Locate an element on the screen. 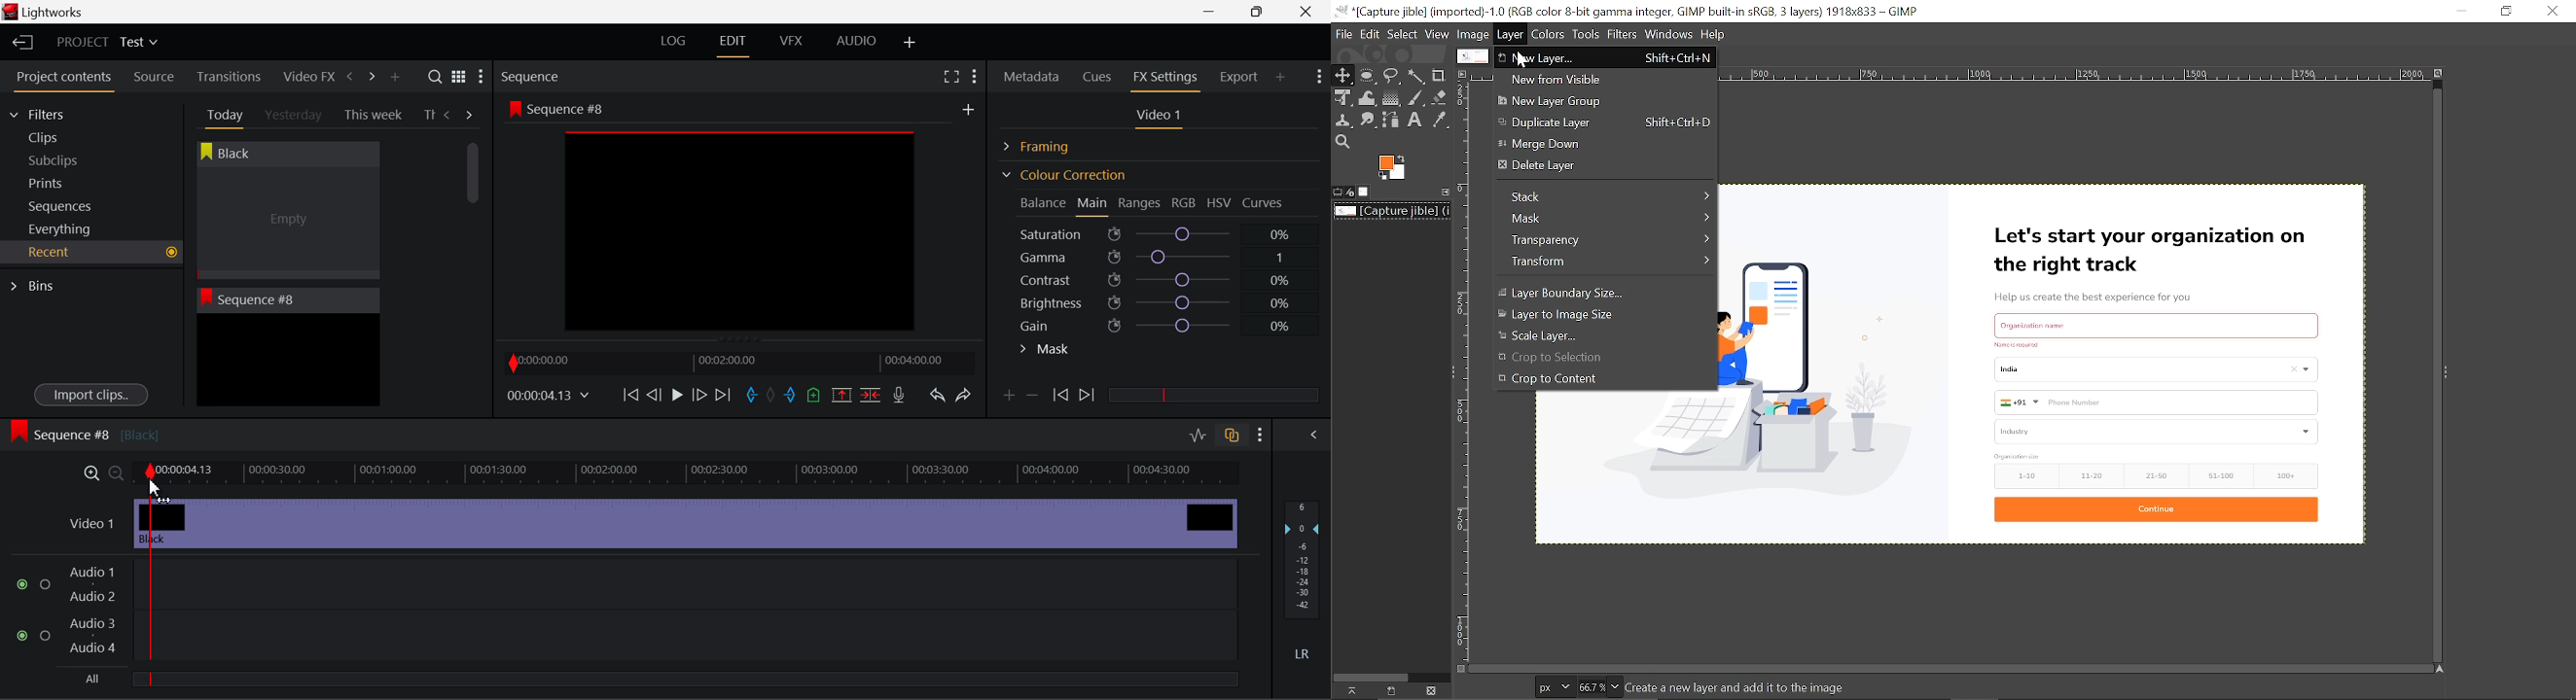 Image resolution: width=2576 pixels, height=700 pixels. Framing Section is located at coordinates (1048, 144).